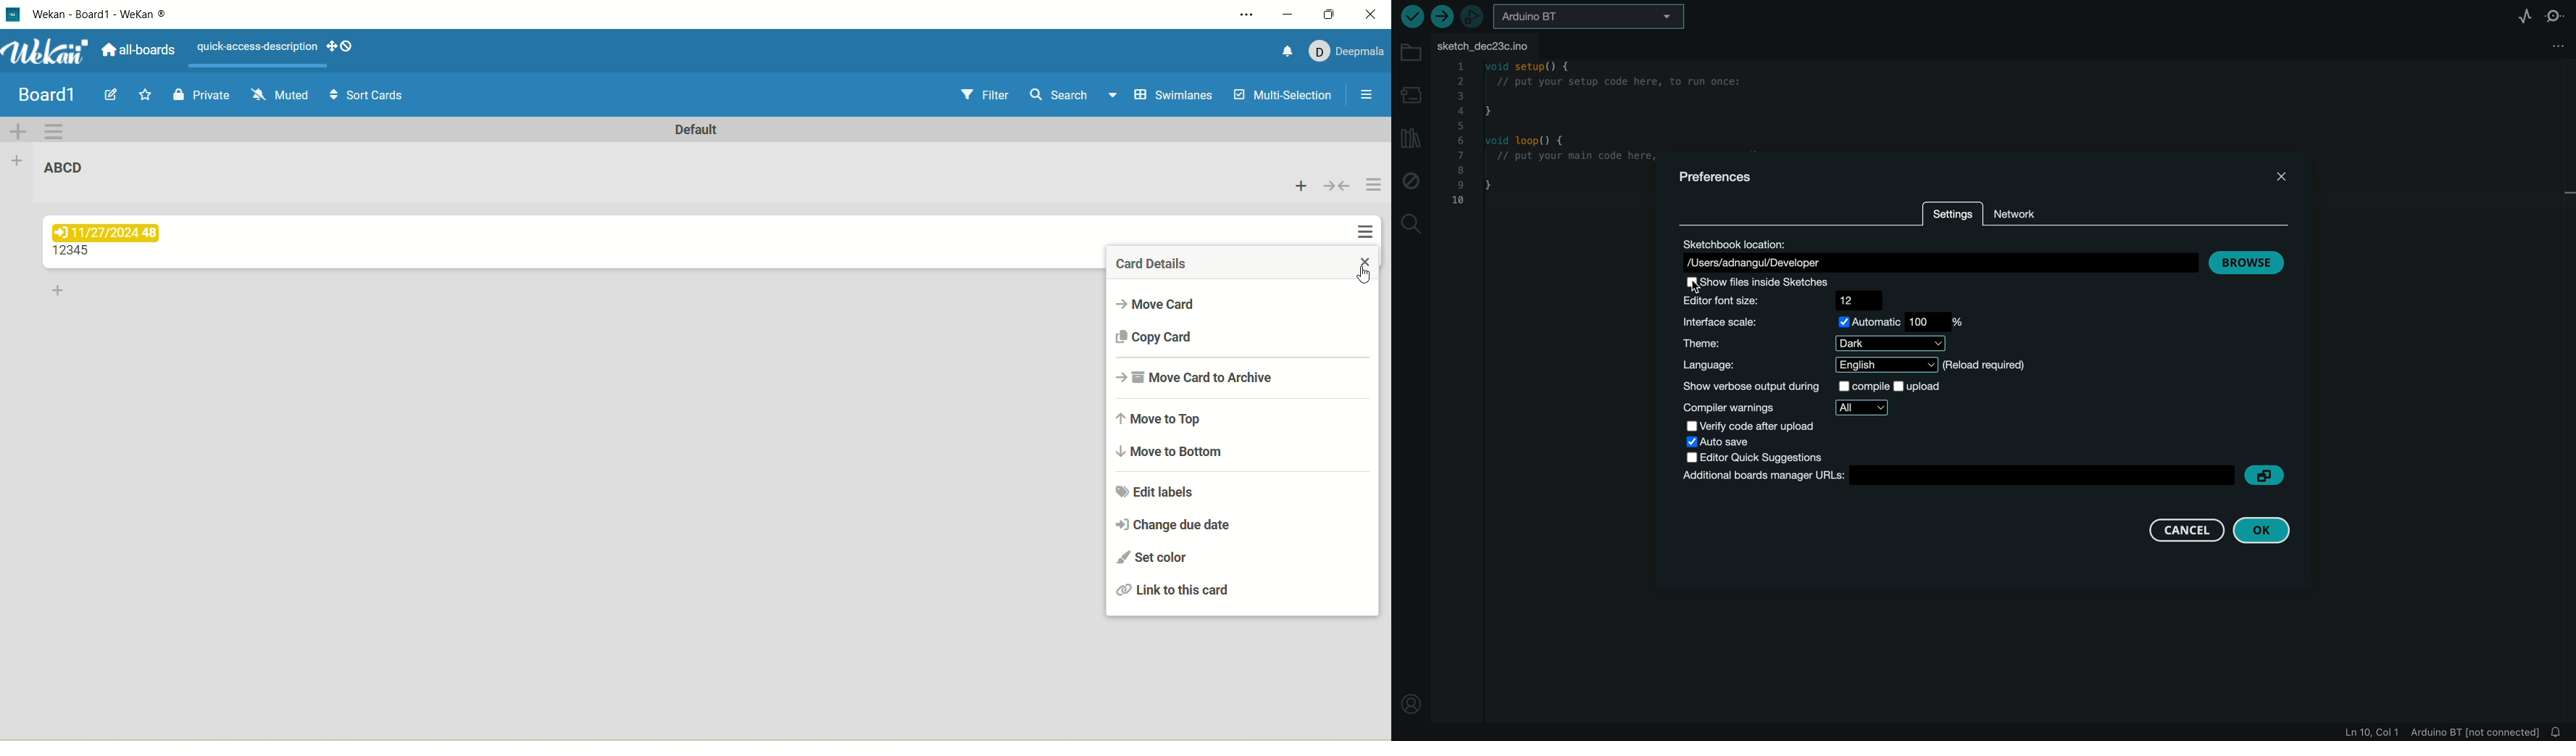  What do you see at coordinates (257, 47) in the screenshot?
I see `text` at bounding box center [257, 47].